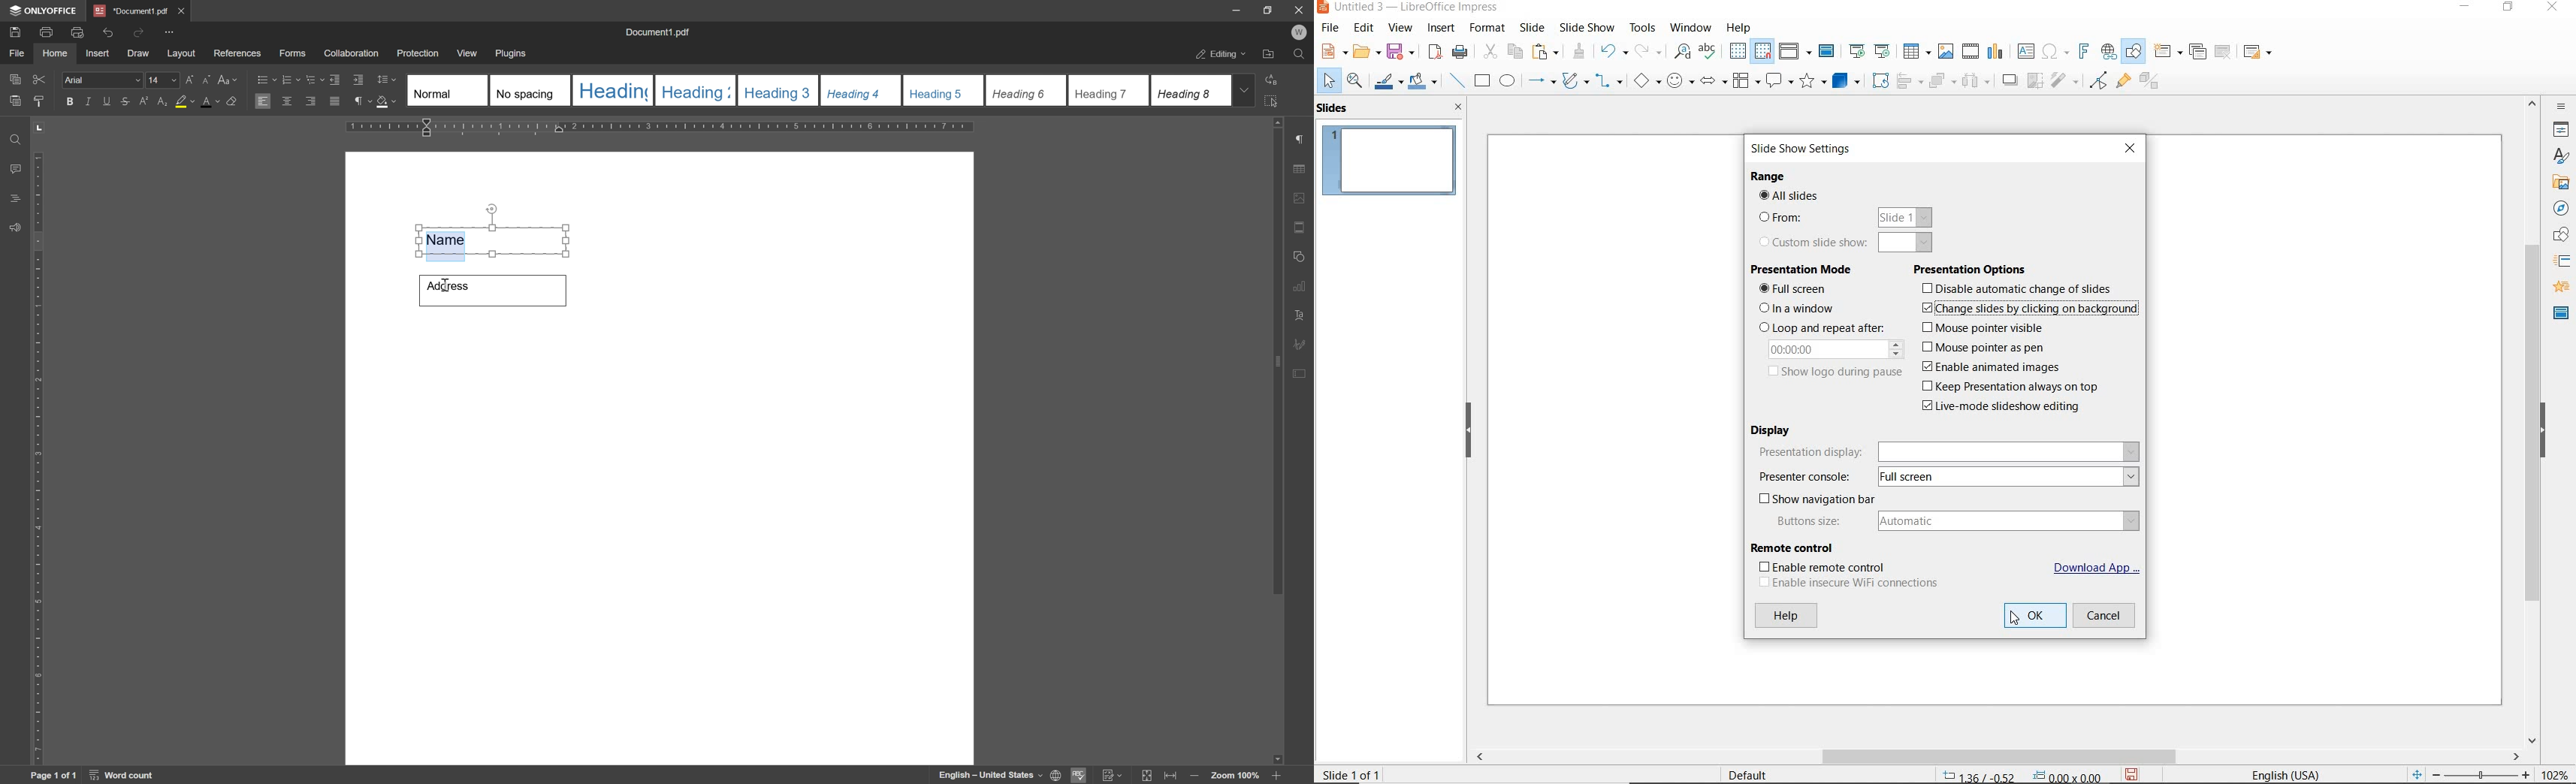  I want to click on SAVE, so click(2132, 773).